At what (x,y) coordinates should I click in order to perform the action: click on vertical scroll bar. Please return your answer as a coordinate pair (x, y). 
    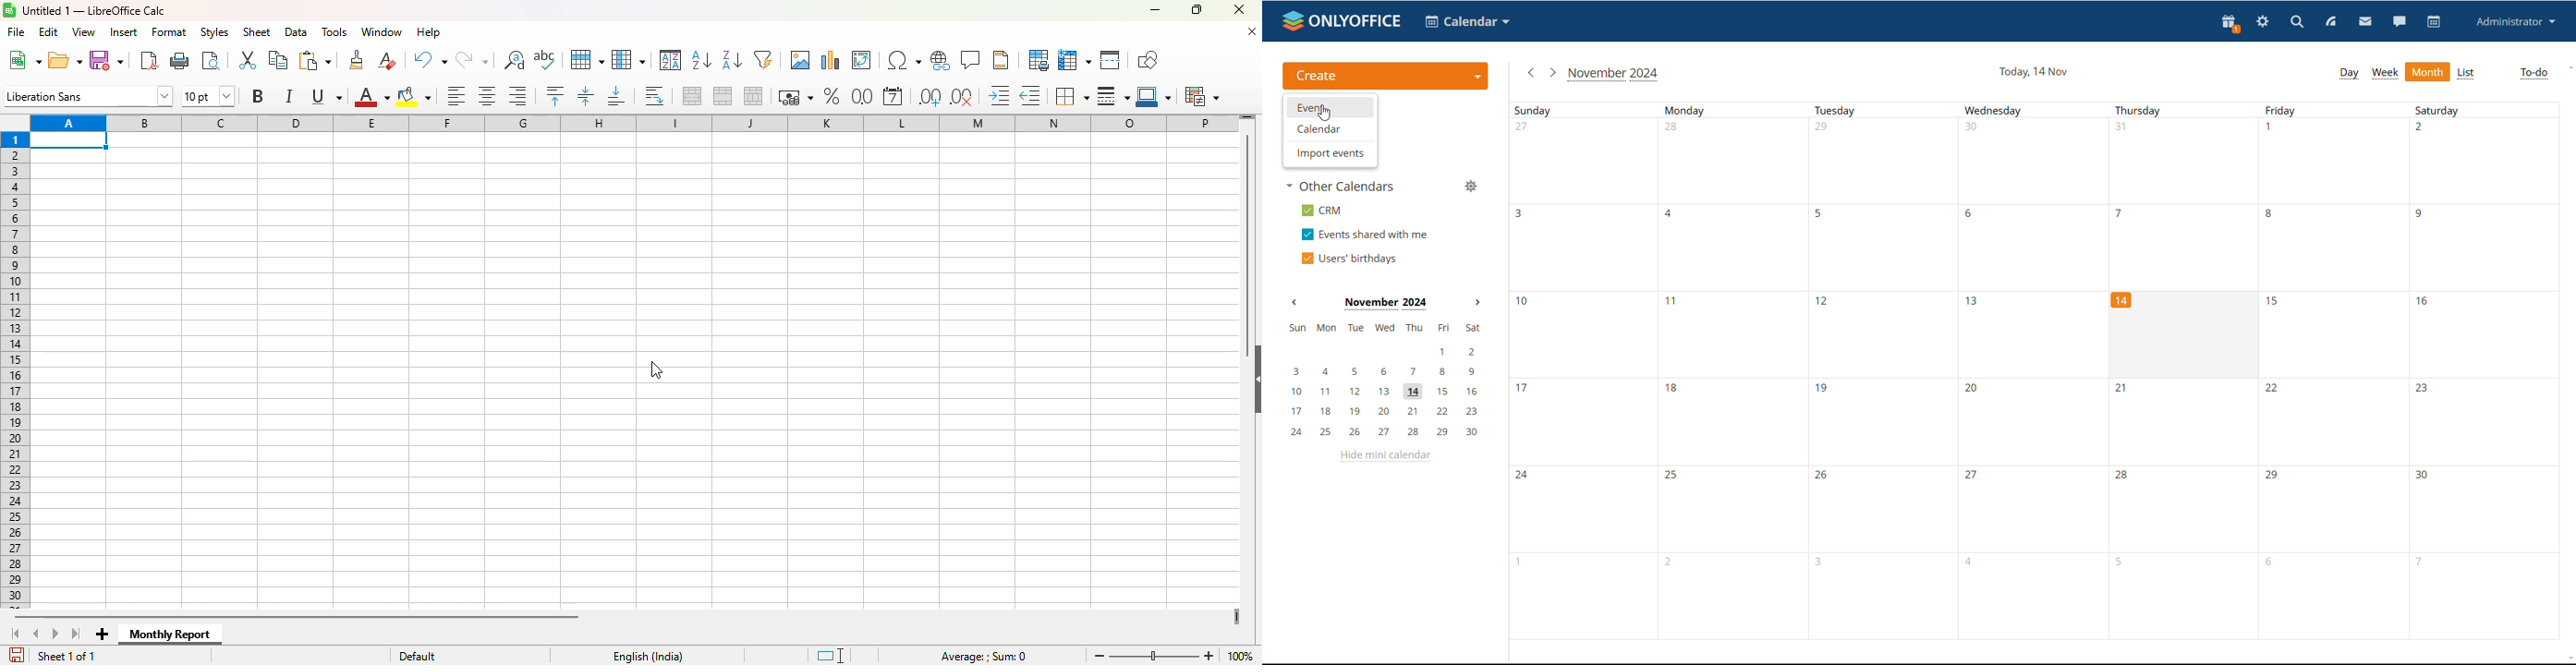
    Looking at the image, I should click on (1249, 237).